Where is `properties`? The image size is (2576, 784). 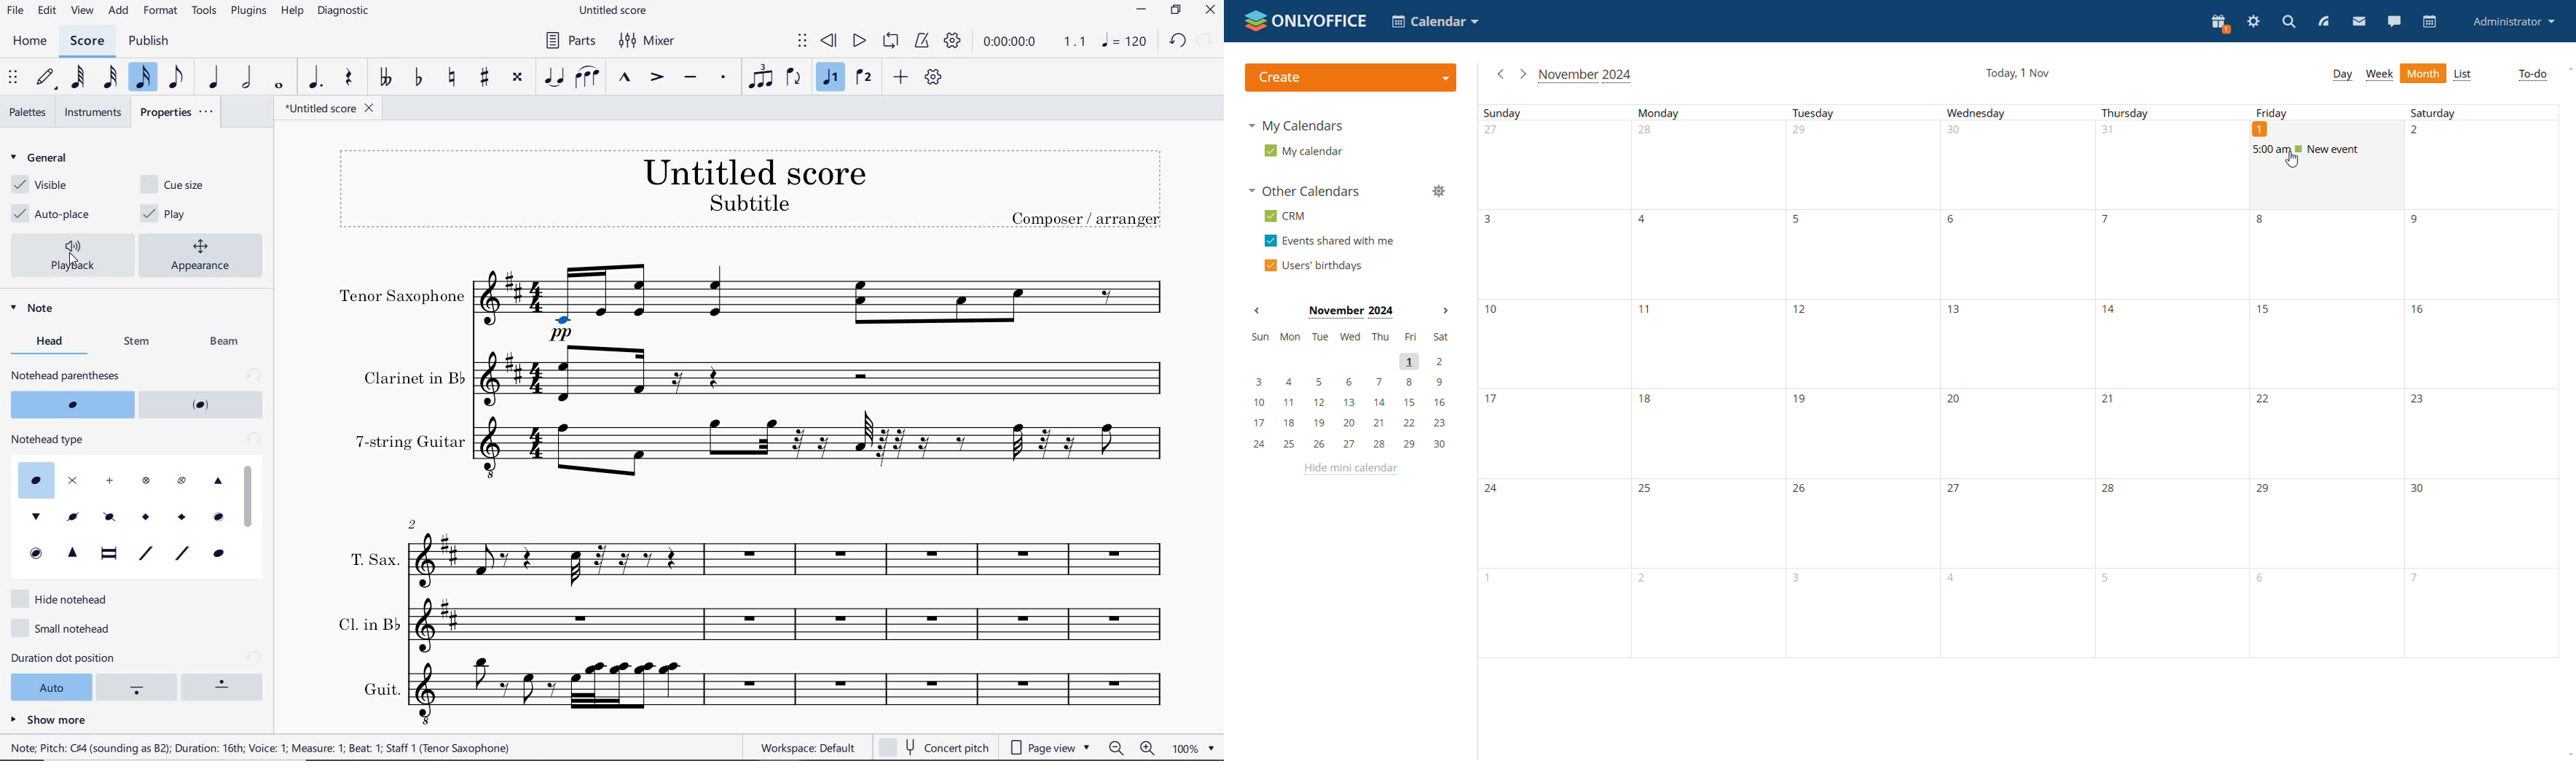 properties is located at coordinates (177, 110).